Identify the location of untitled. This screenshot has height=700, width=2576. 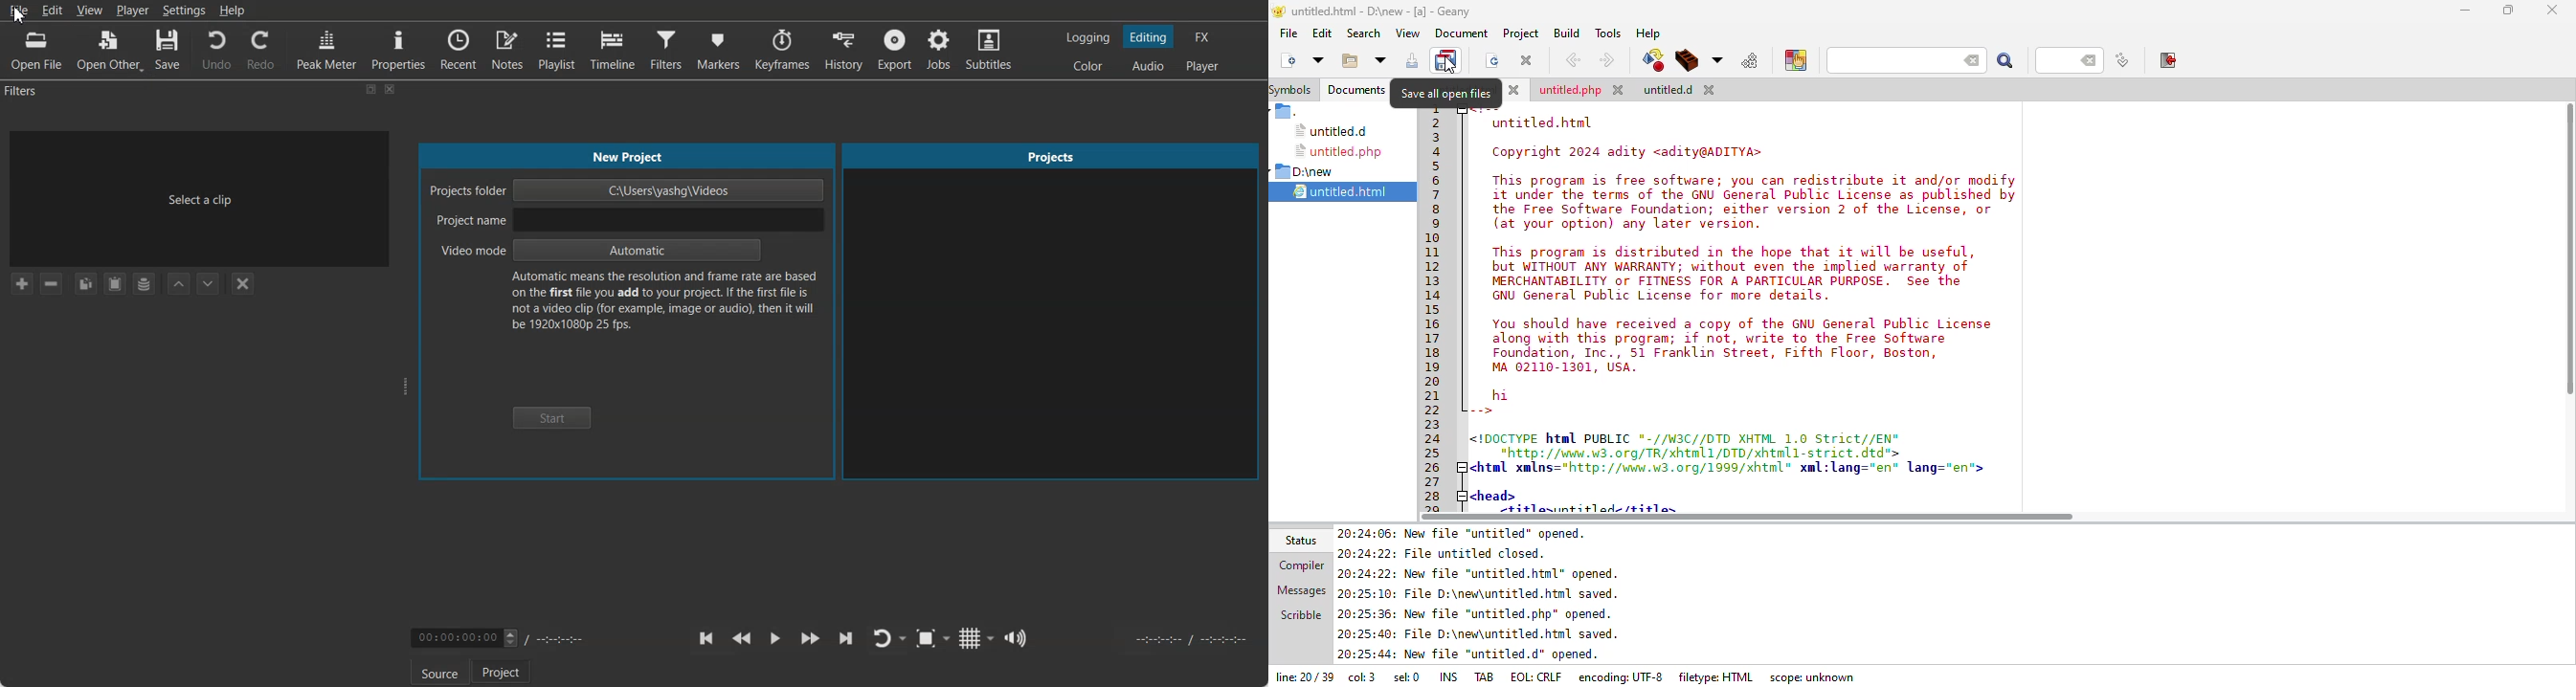
(1344, 151).